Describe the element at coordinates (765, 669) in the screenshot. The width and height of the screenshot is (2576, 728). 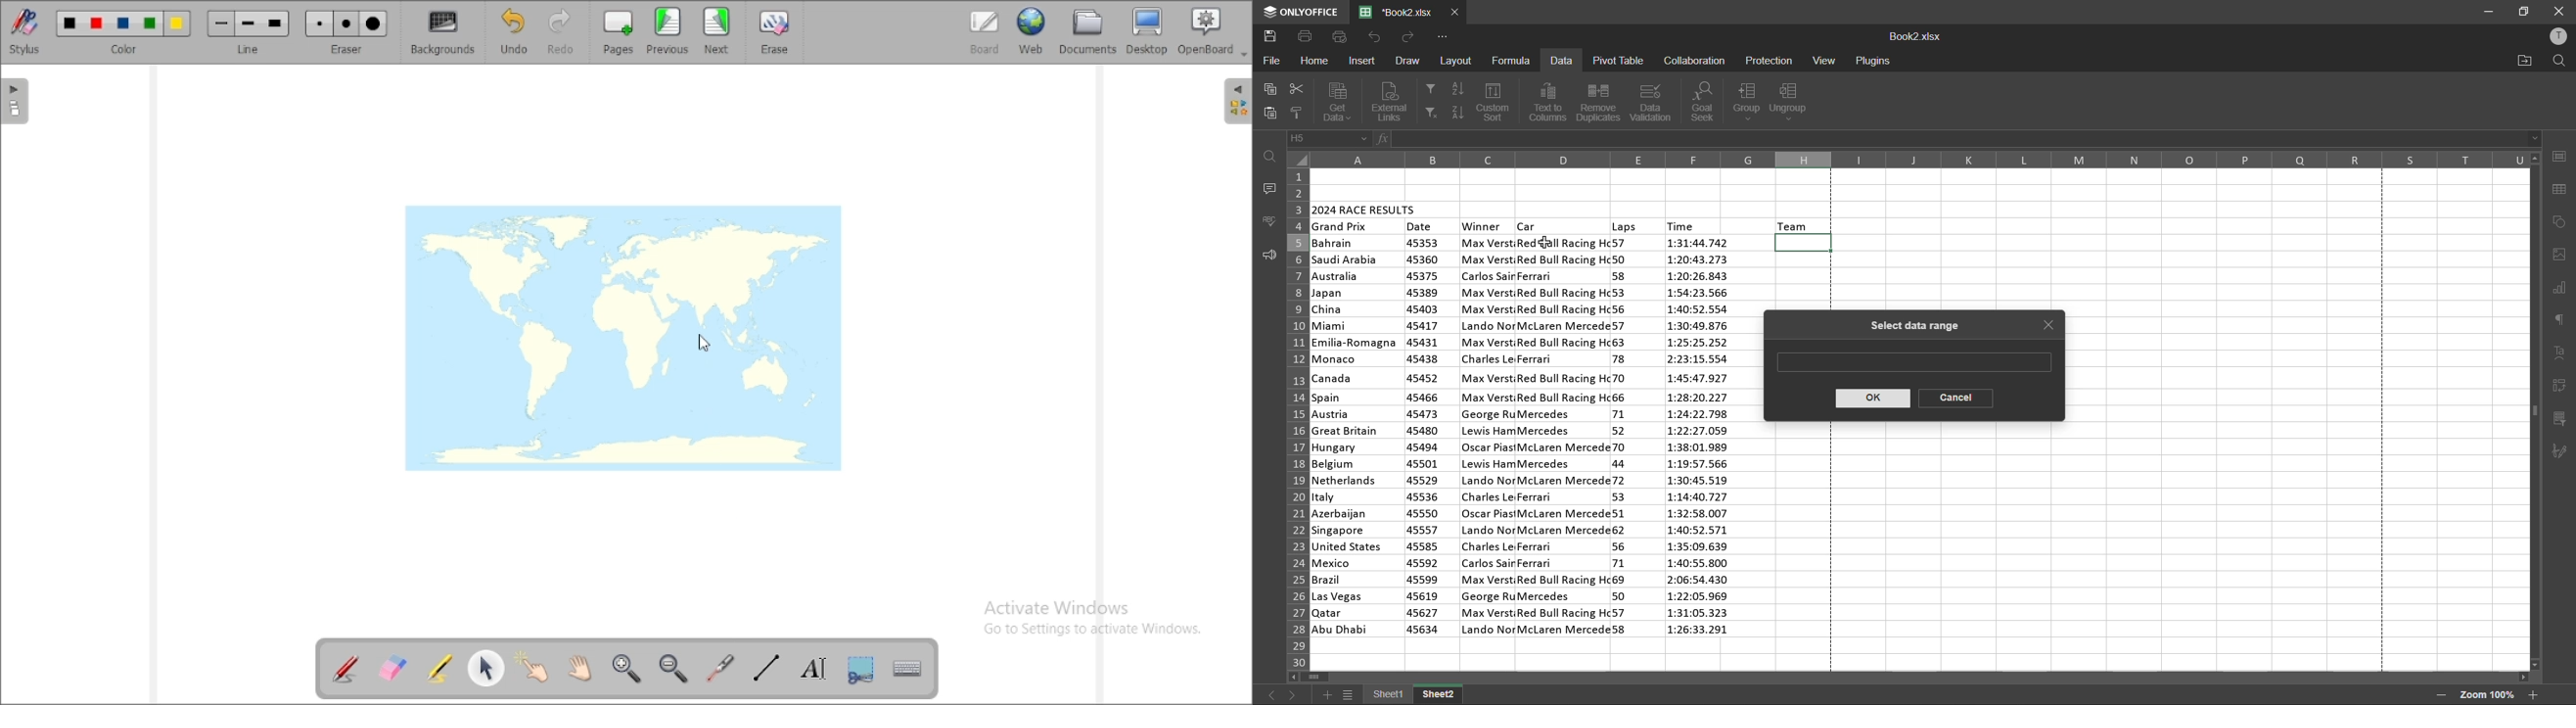
I see `draw lines` at that location.